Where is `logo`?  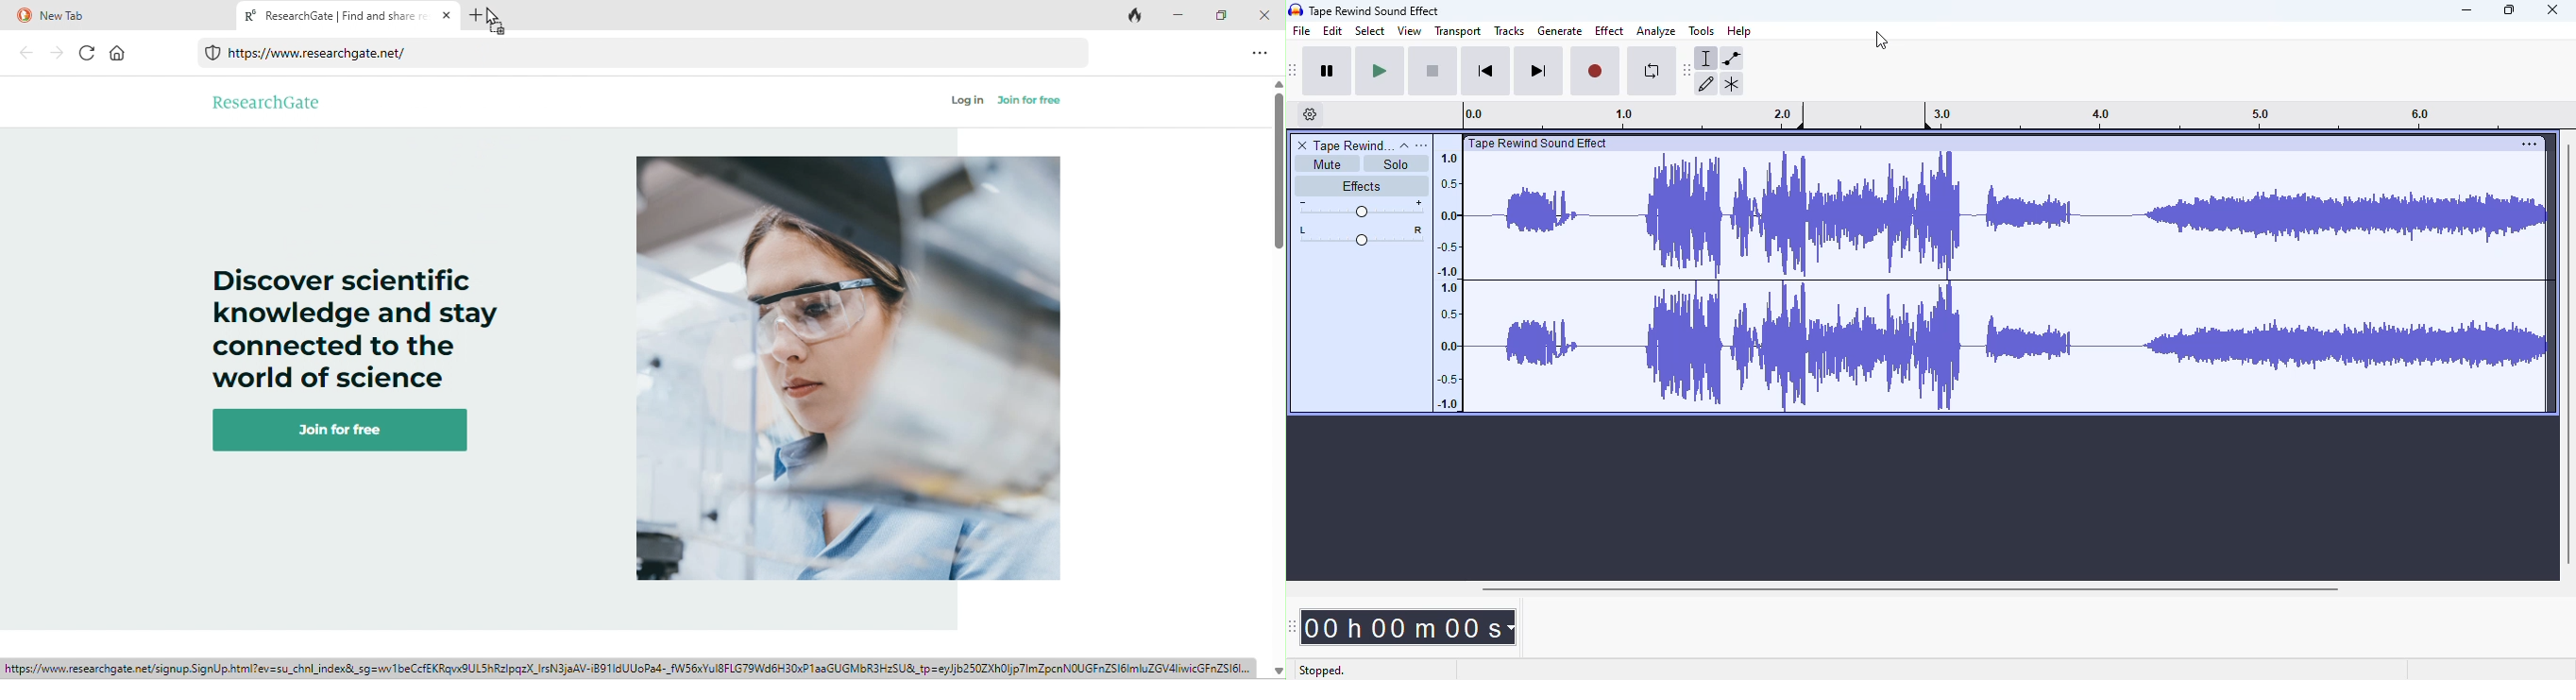
logo is located at coordinates (1296, 8).